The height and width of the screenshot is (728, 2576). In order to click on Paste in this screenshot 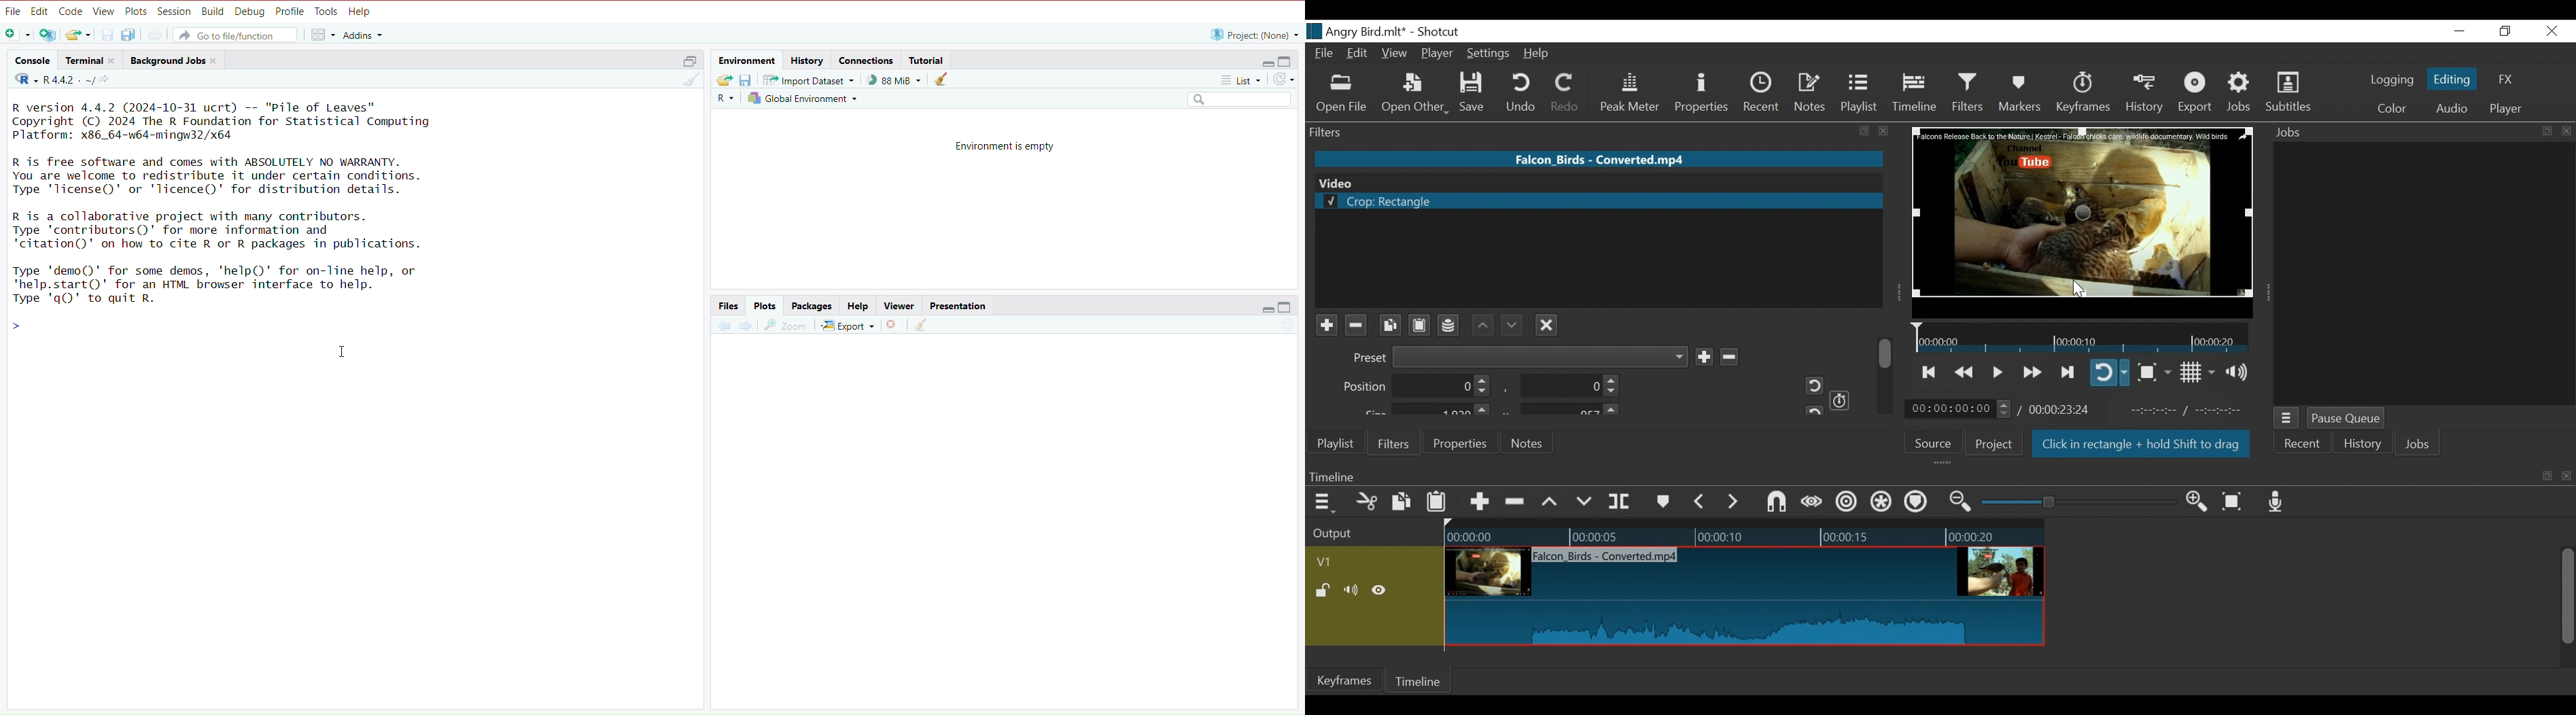, I will do `click(1438, 504)`.